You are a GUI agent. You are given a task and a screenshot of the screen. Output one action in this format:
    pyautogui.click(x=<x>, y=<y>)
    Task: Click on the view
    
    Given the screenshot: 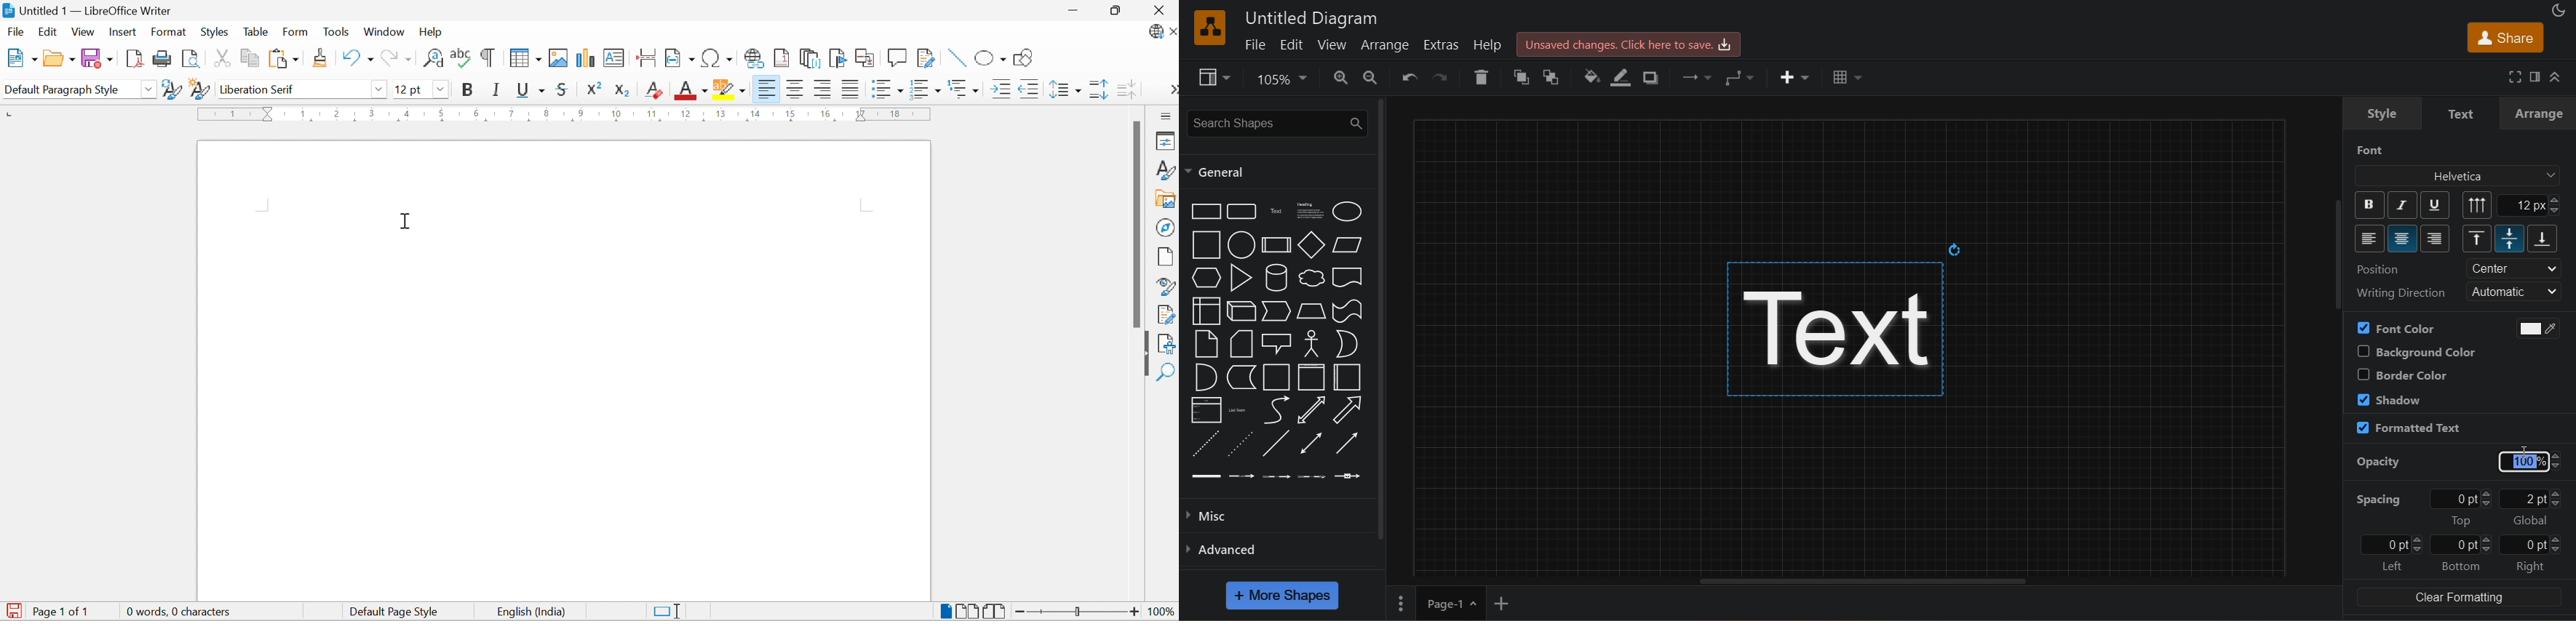 What is the action you would take?
    pyautogui.click(x=1330, y=44)
    